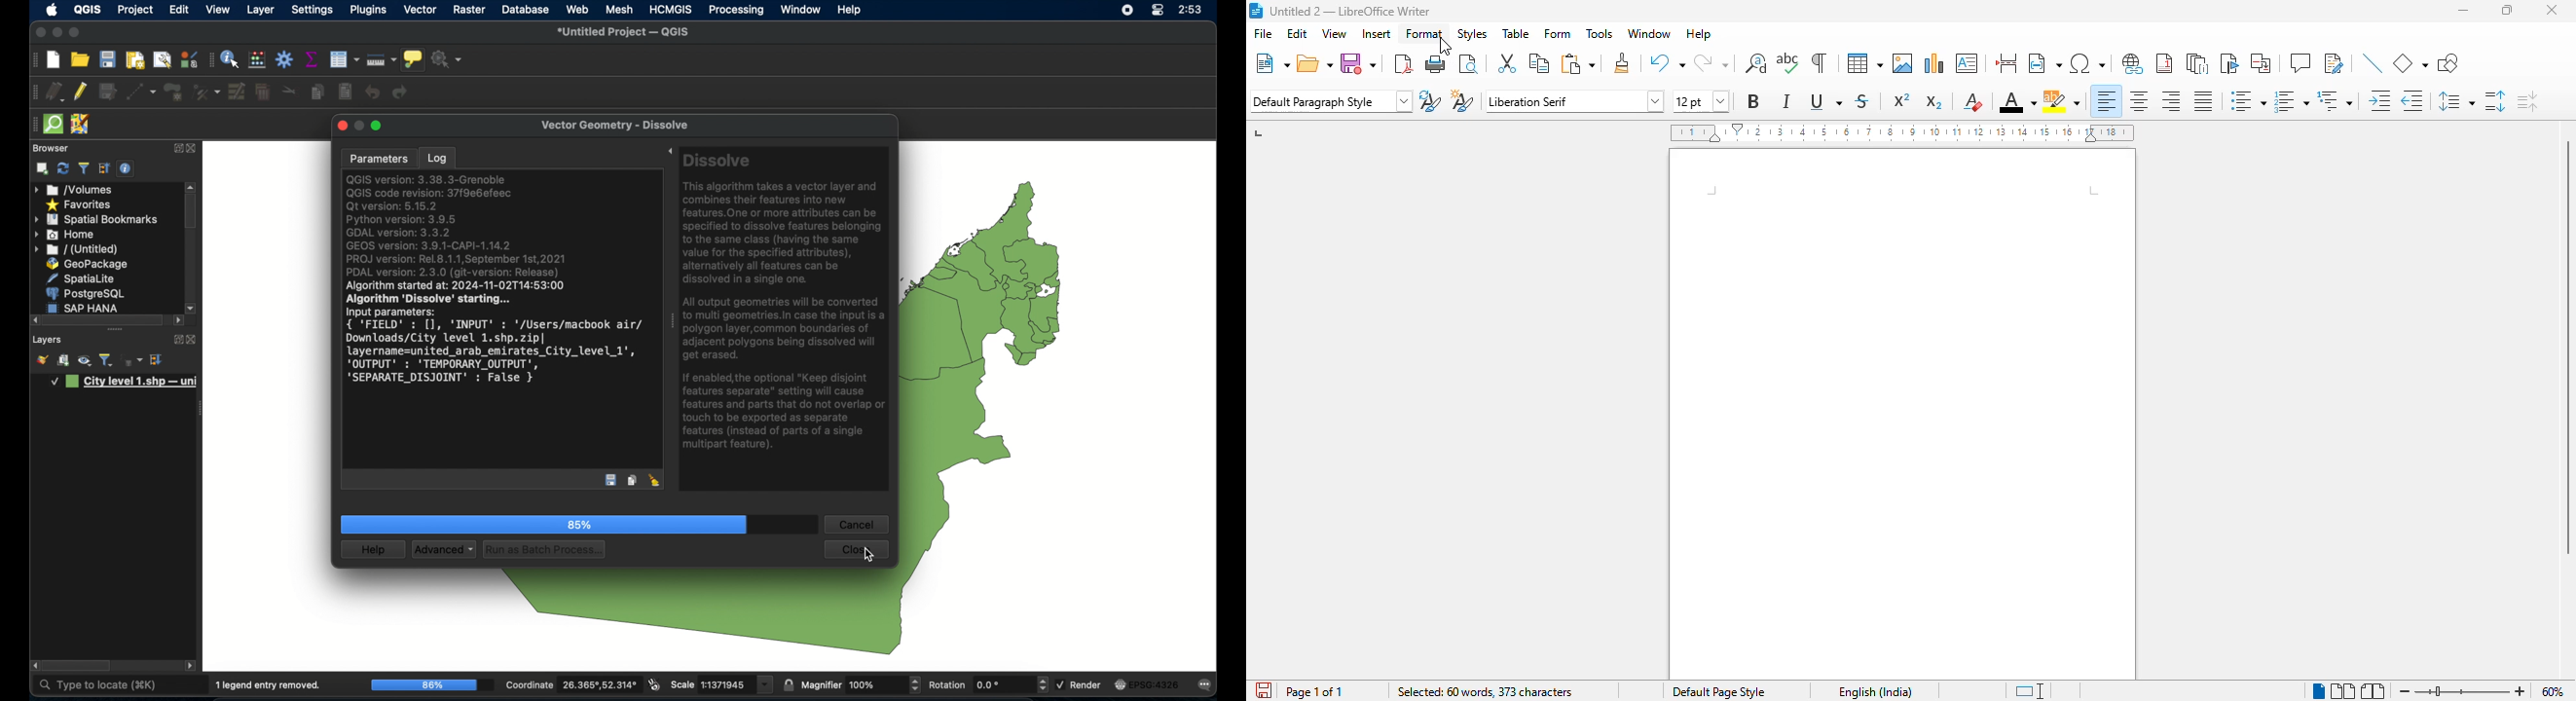 This screenshot has width=2576, height=728. I want to click on expand all, so click(104, 169).